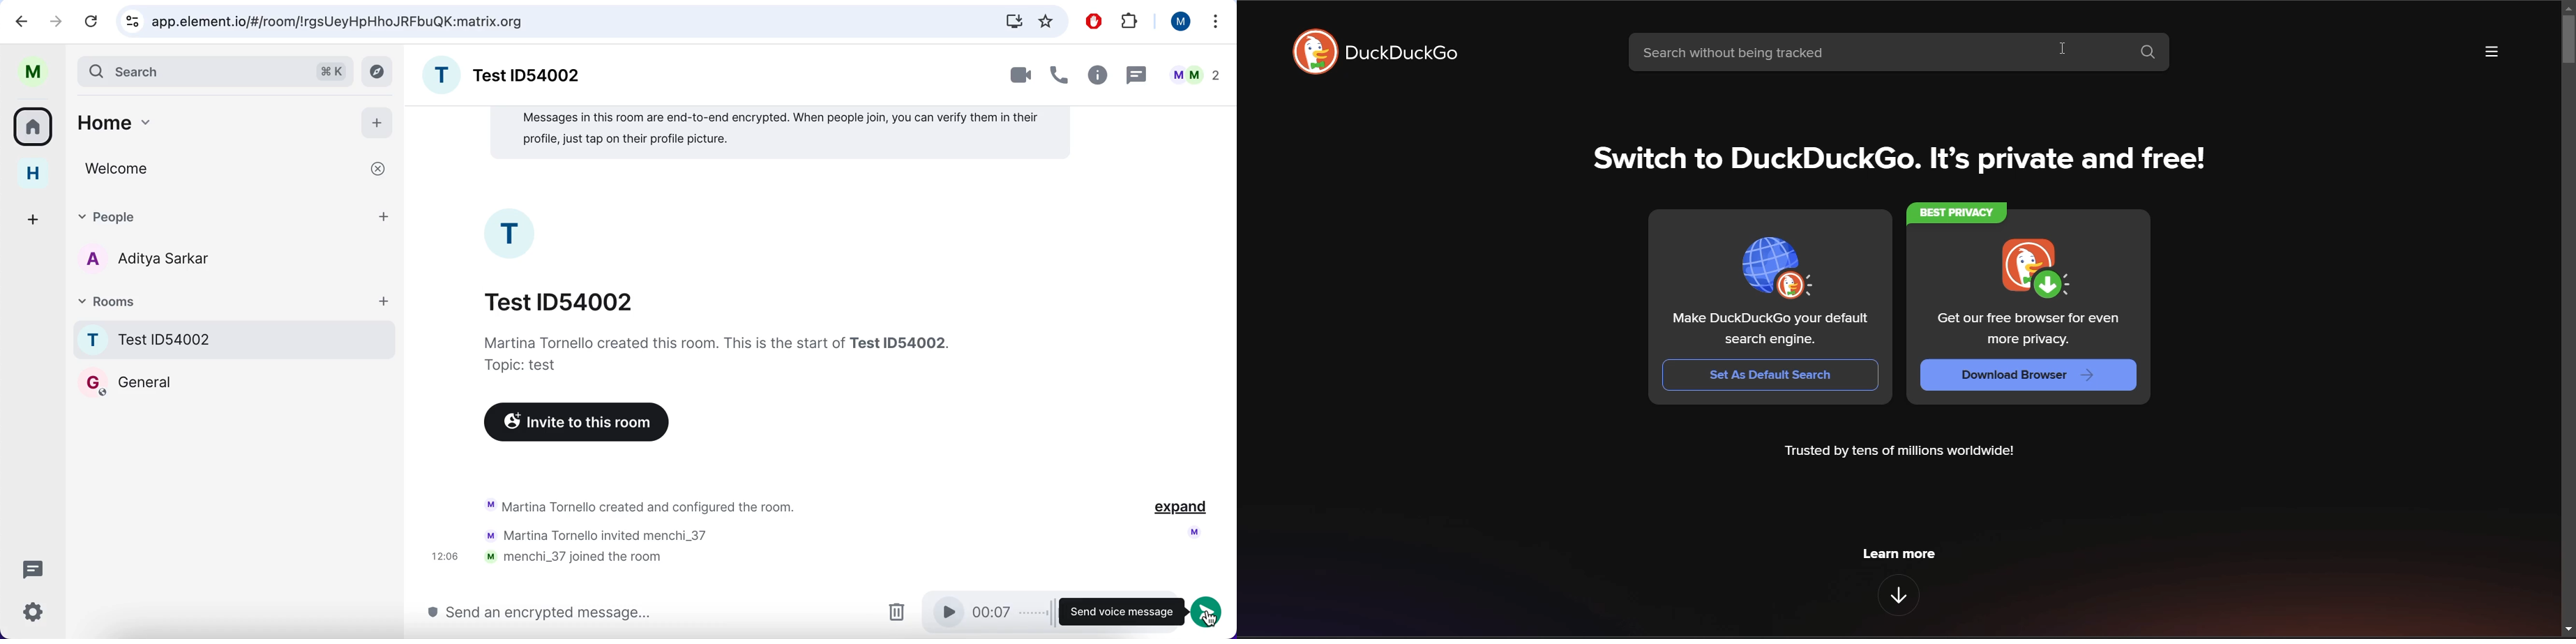 This screenshot has height=644, width=2576. What do you see at coordinates (140, 261) in the screenshot?
I see `contacts` at bounding box center [140, 261].